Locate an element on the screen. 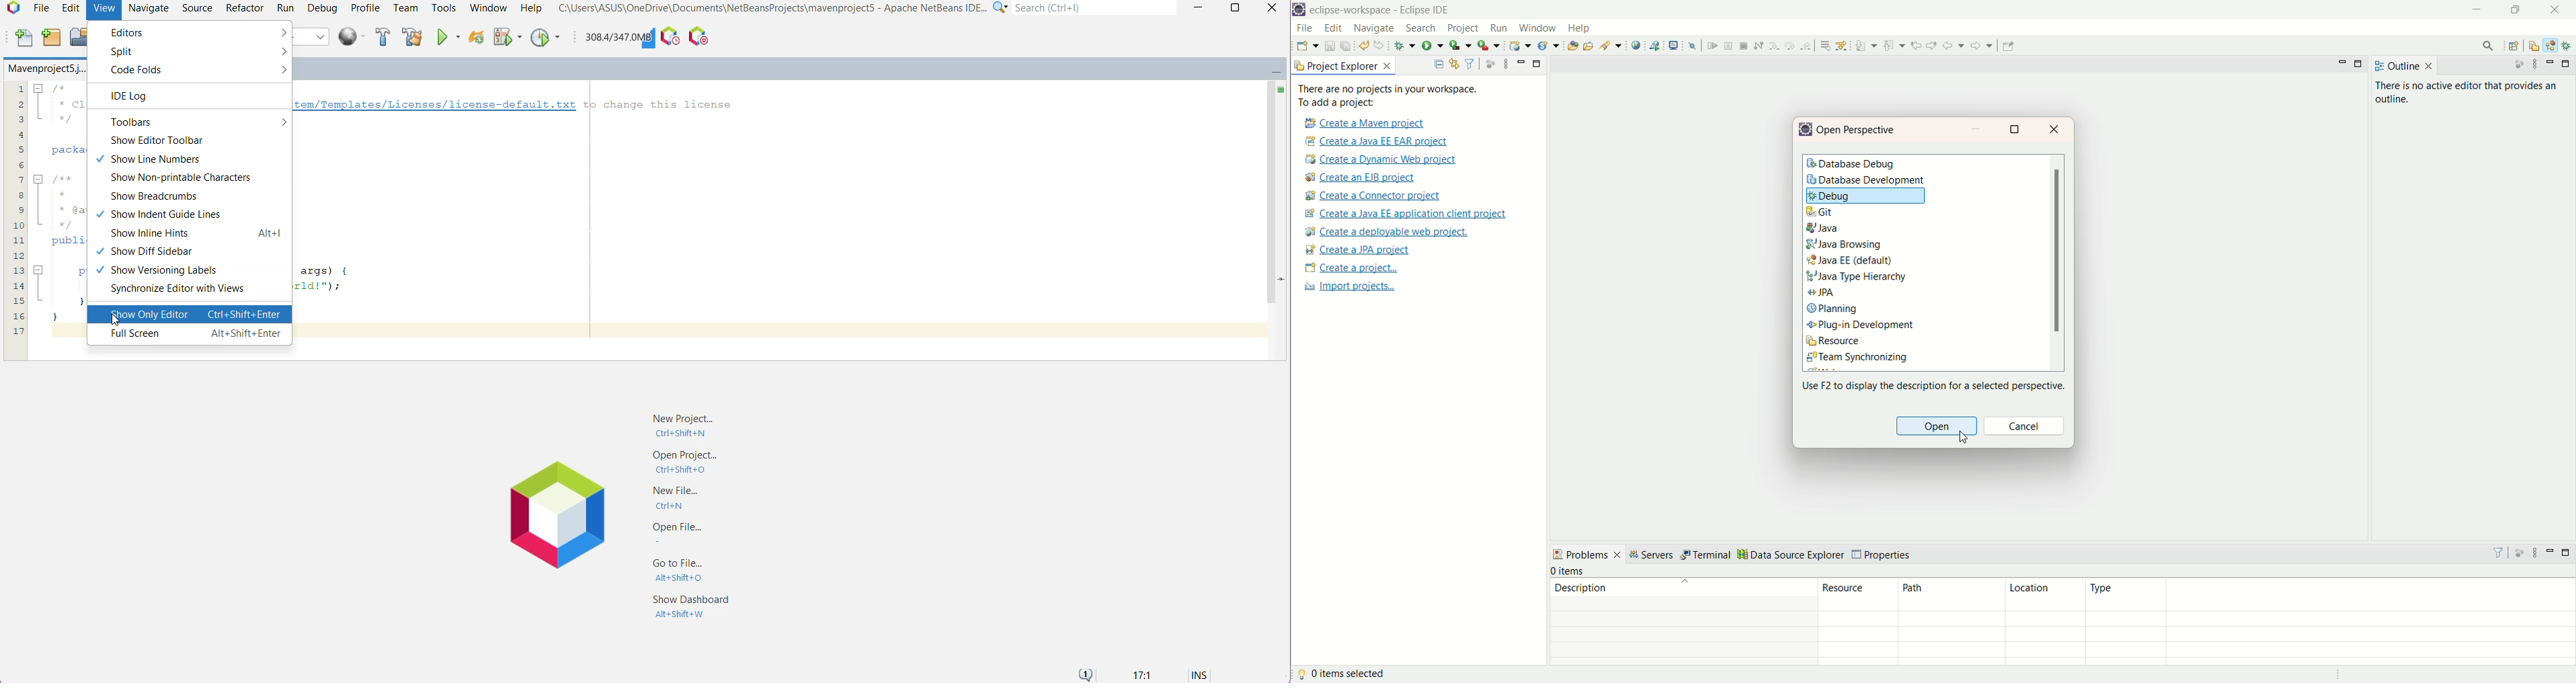 The height and width of the screenshot is (700, 2576). use step filters is located at coordinates (1842, 46).